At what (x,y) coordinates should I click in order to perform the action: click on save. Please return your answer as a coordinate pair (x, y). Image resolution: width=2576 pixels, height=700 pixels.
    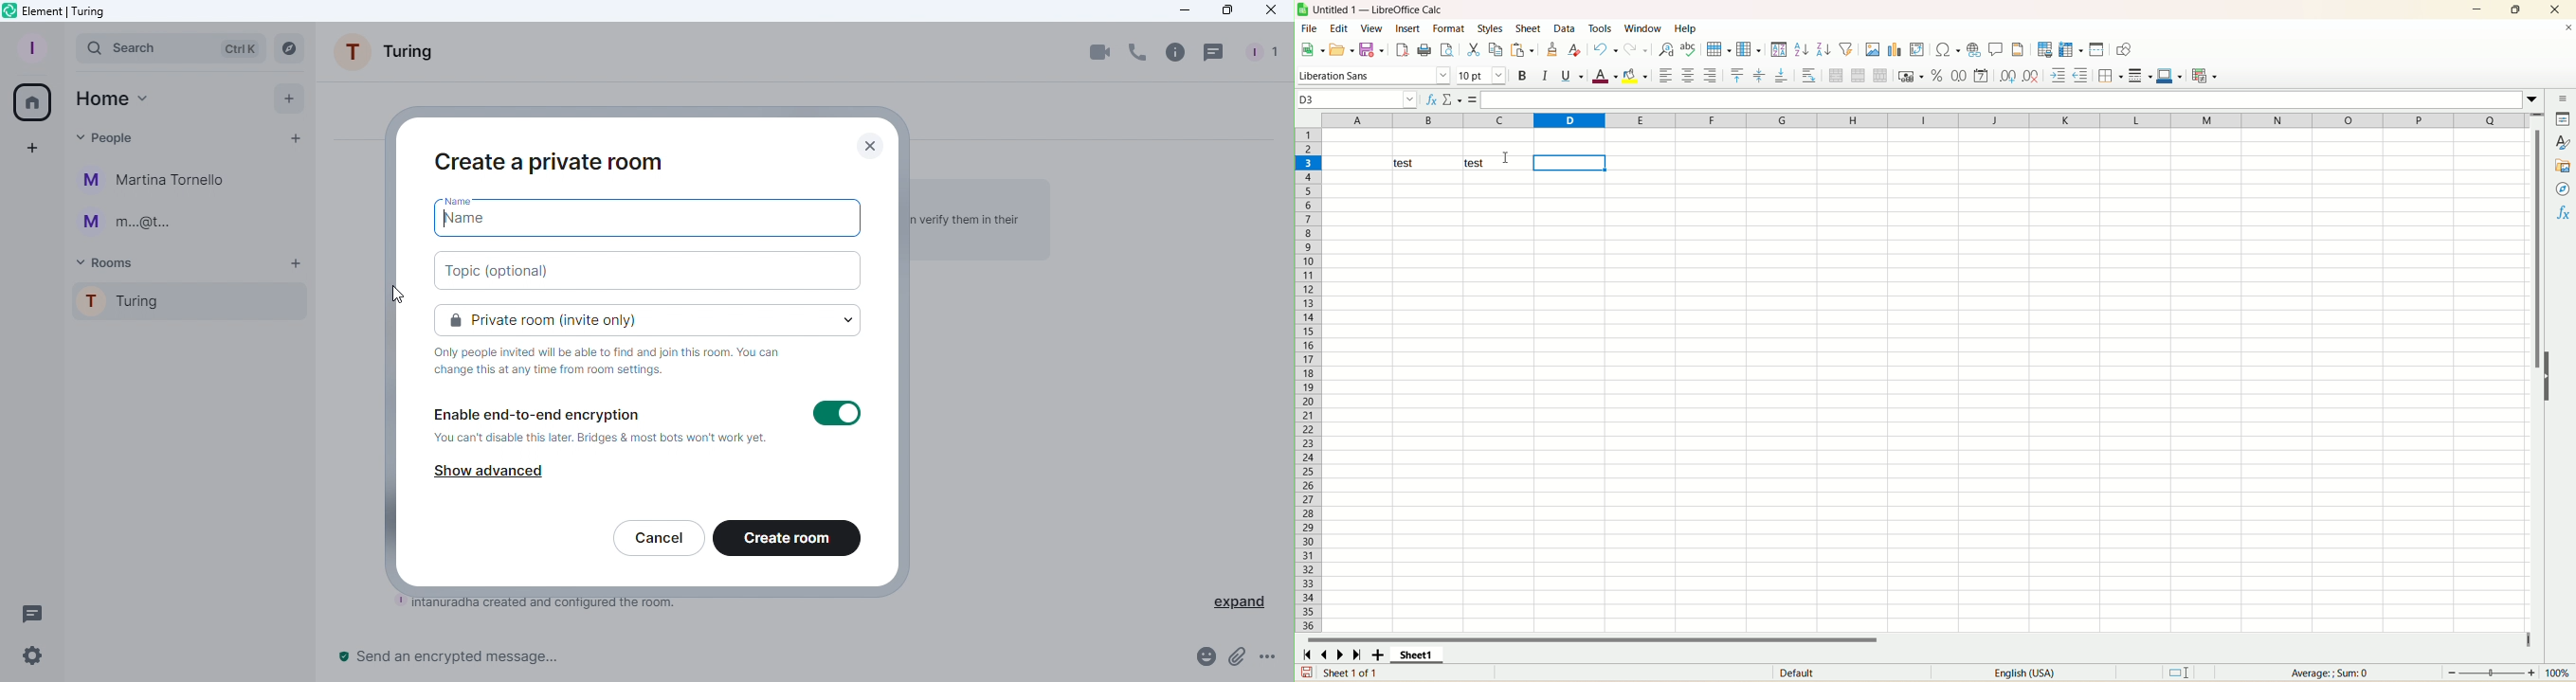
    Looking at the image, I should click on (1371, 50).